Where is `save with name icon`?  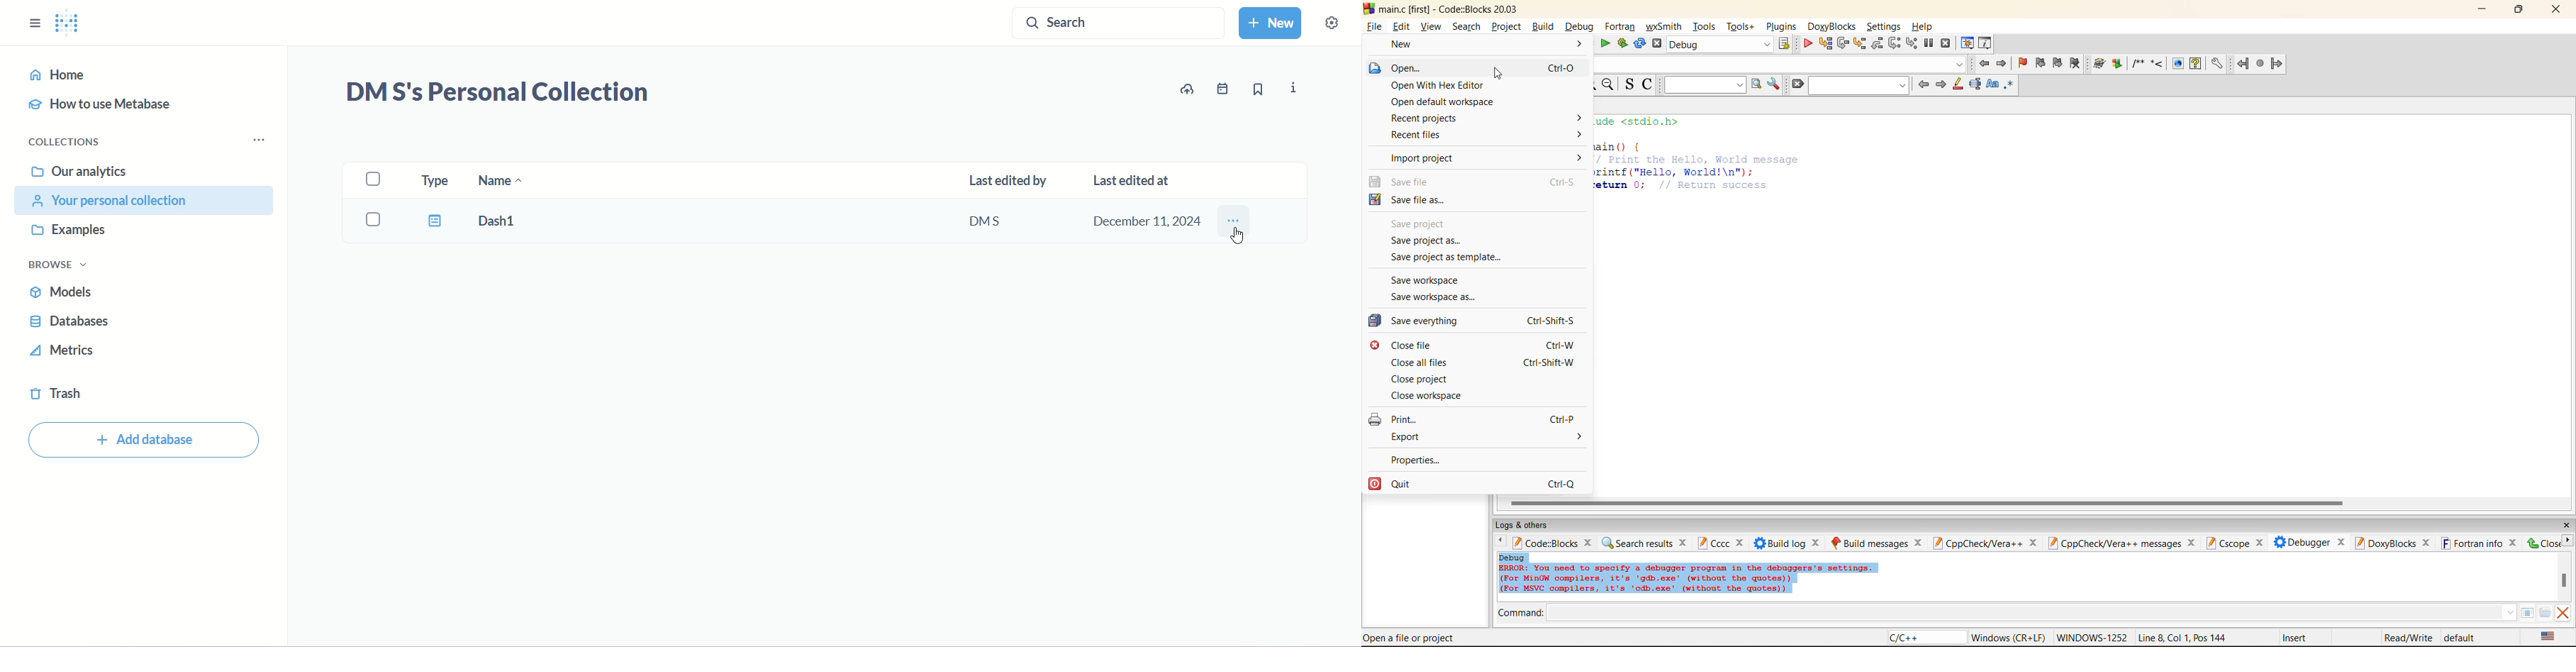
save with name icon is located at coordinates (1375, 199).